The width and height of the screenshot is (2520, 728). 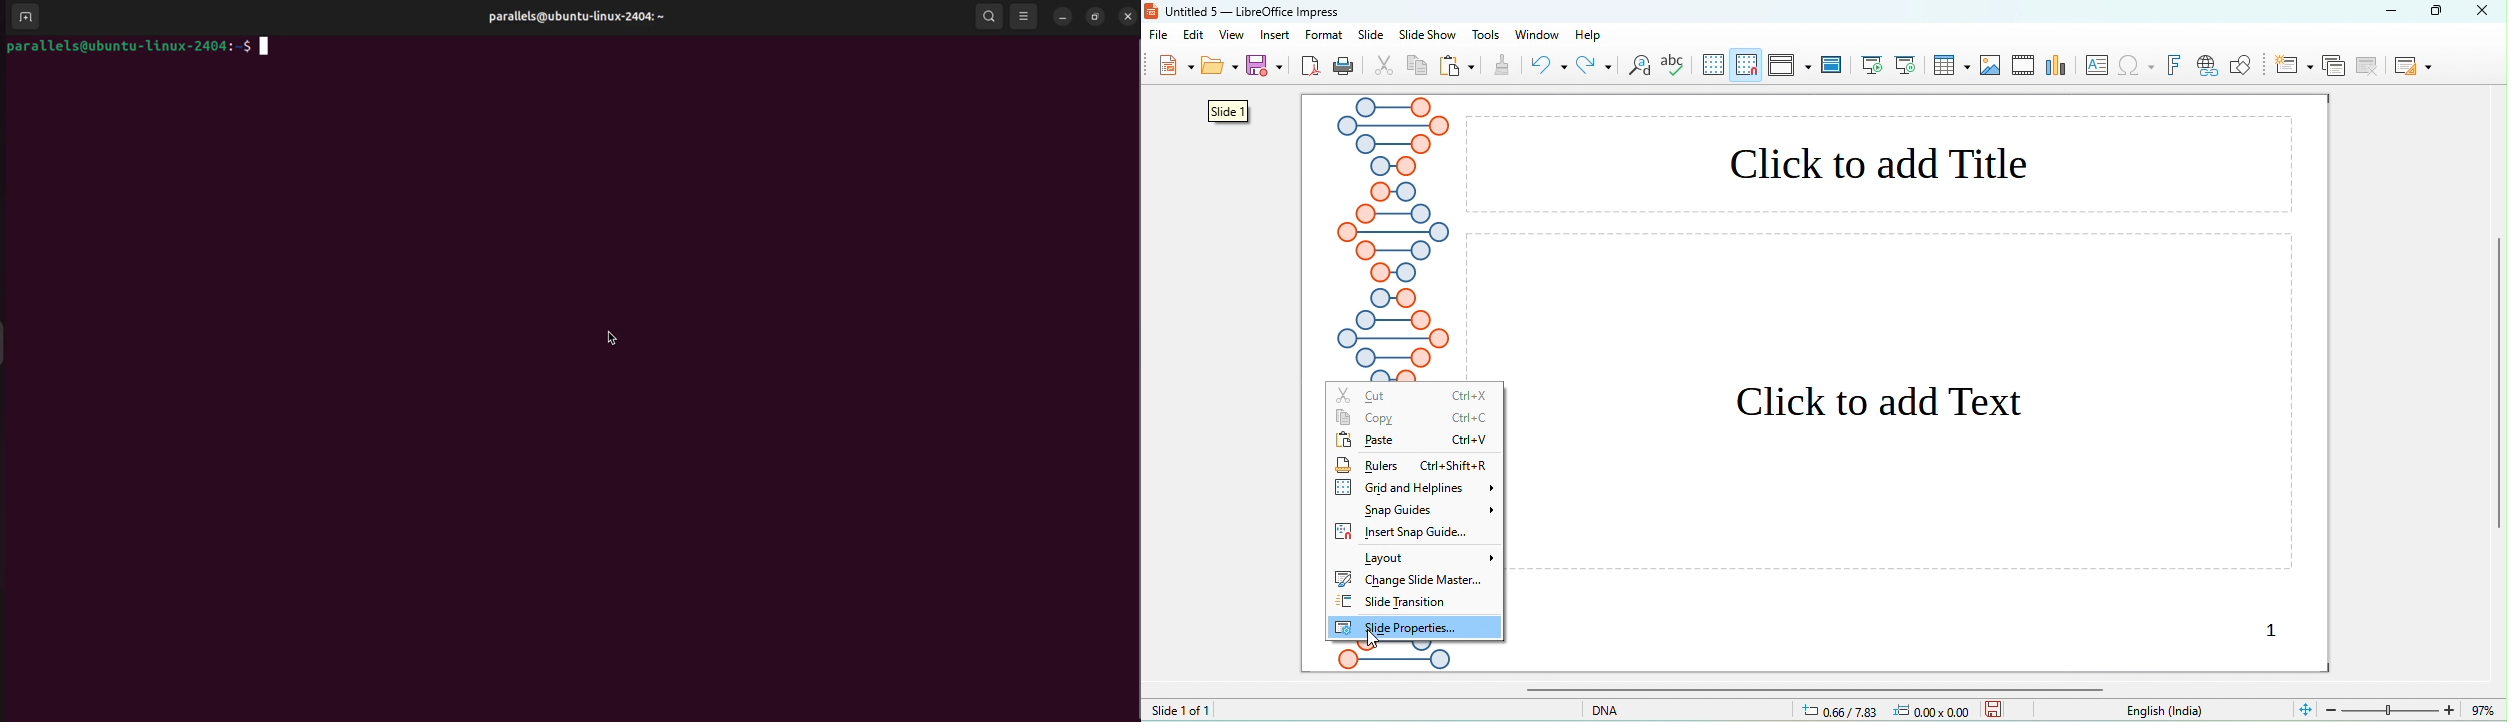 What do you see at coordinates (1549, 65) in the screenshot?
I see `undo` at bounding box center [1549, 65].